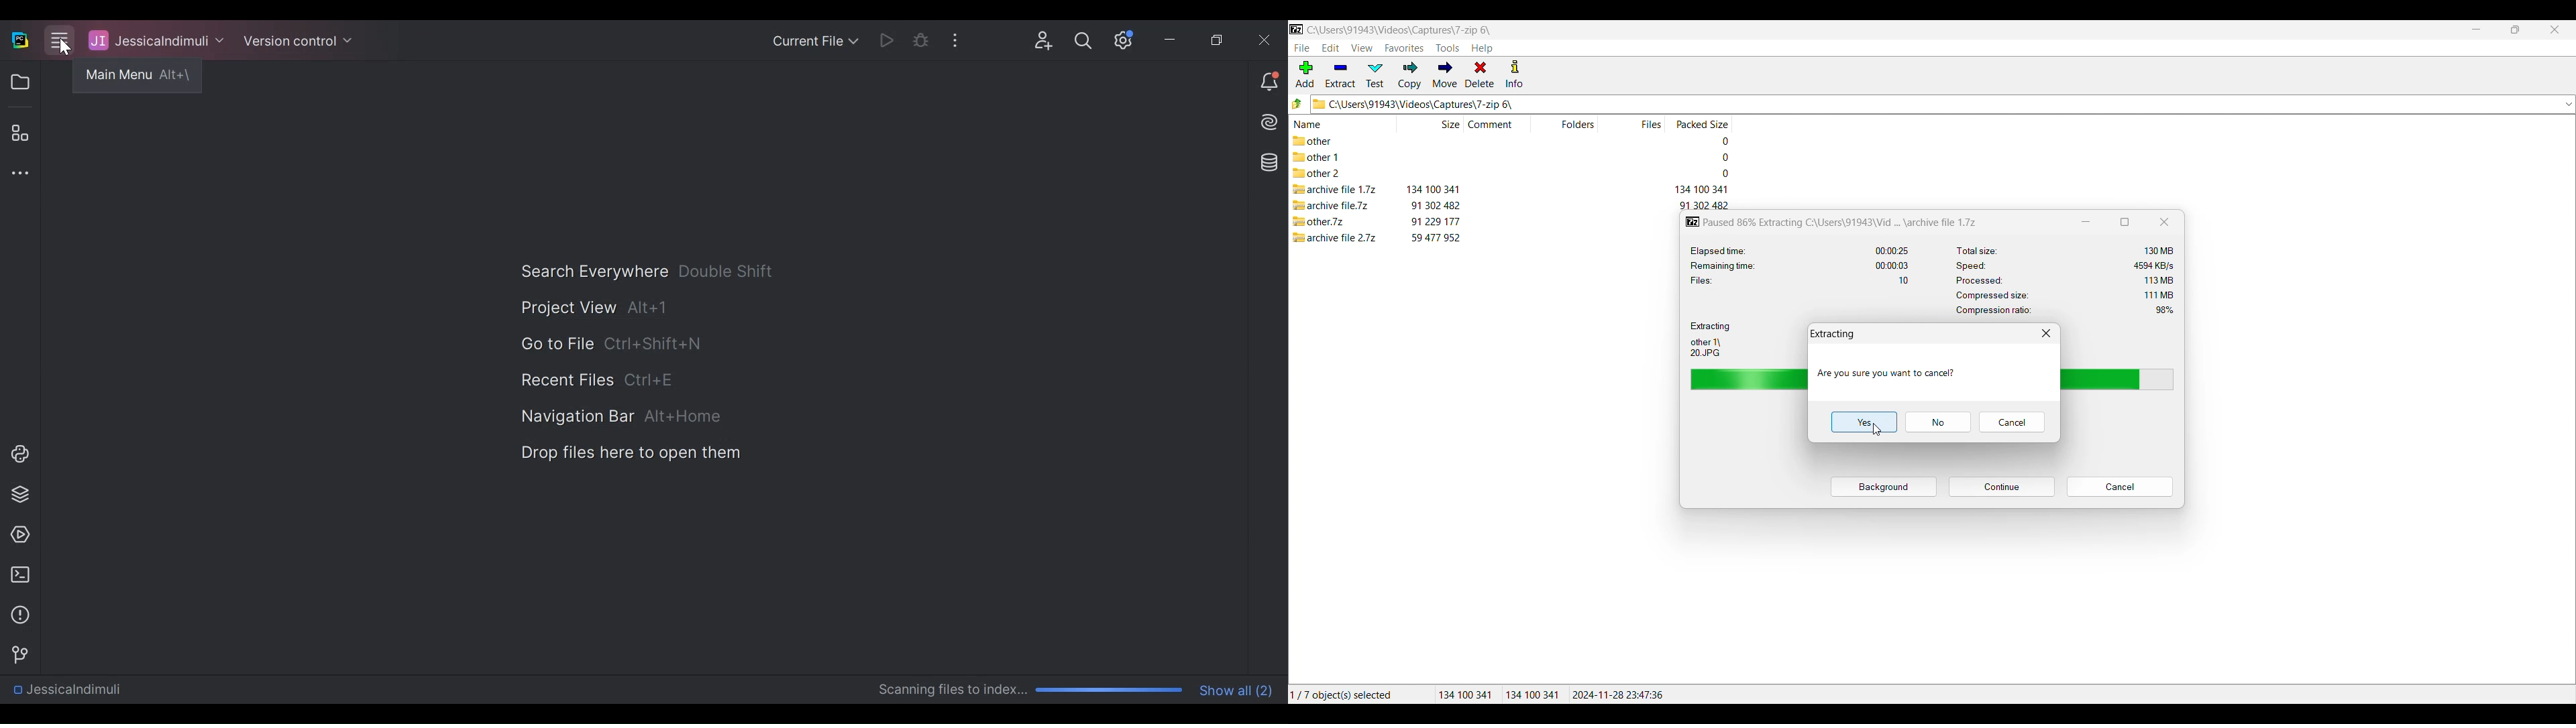 This screenshot has height=728, width=2576. Describe the element at coordinates (17, 575) in the screenshot. I see `Terminal` at that location.